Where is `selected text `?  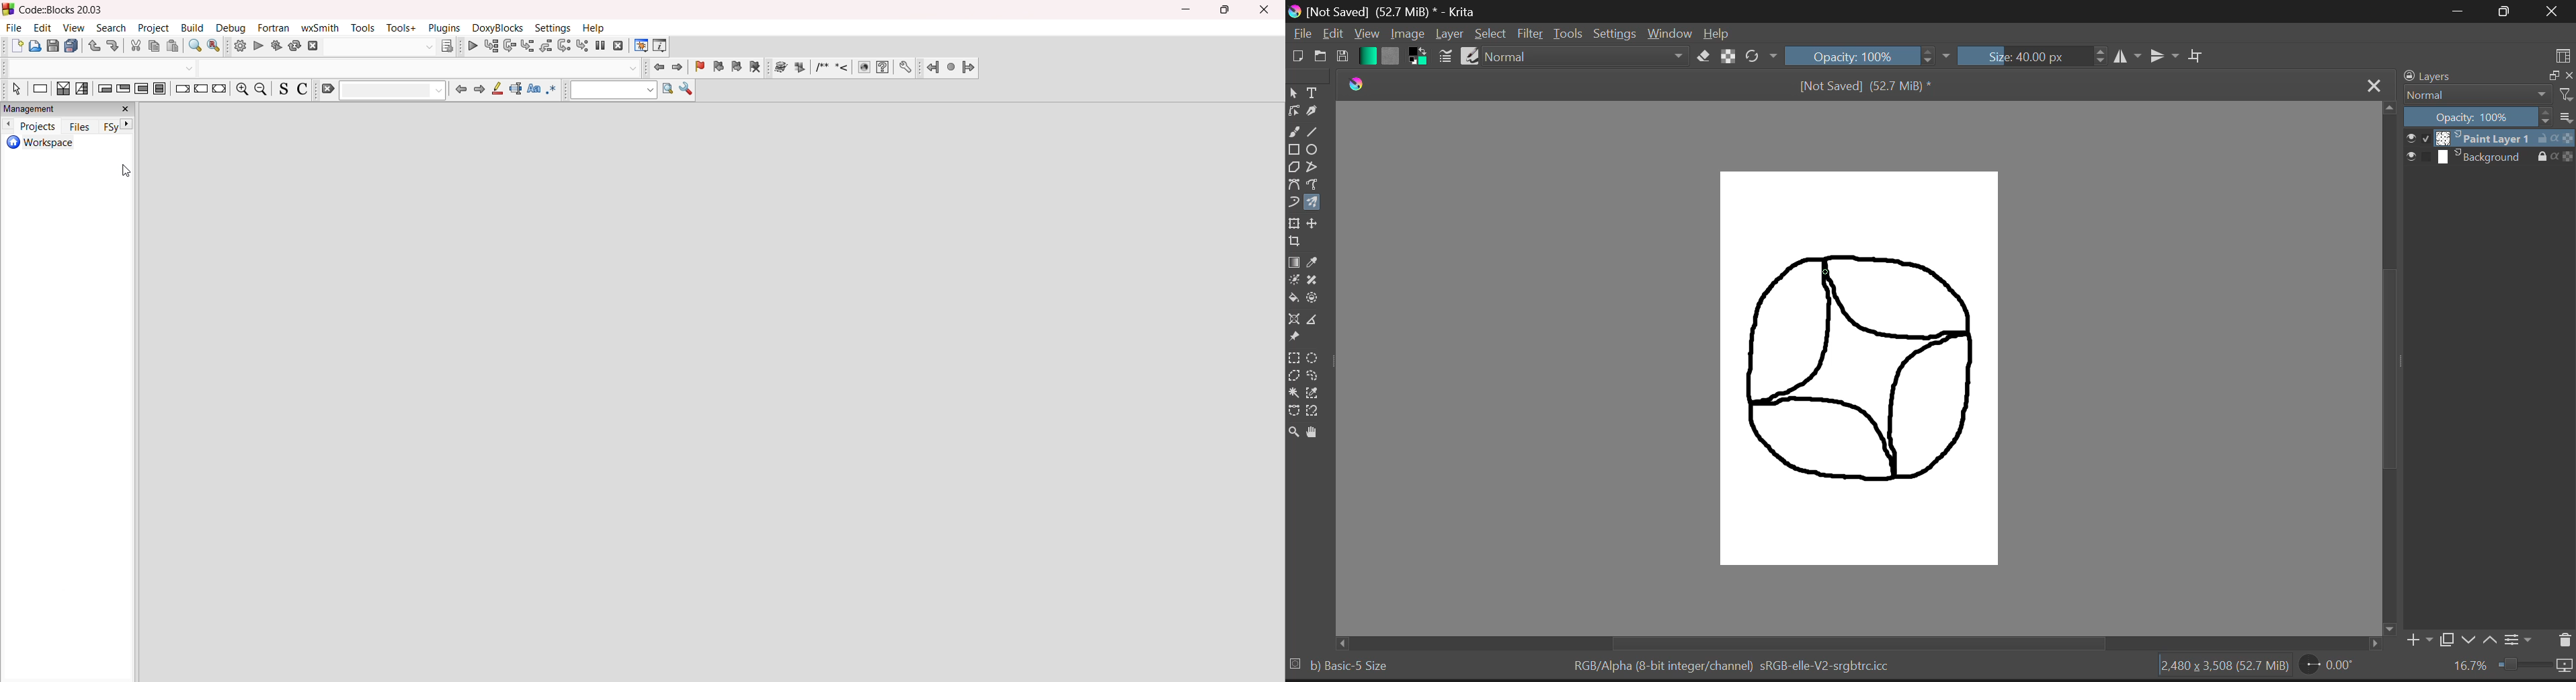 selected text  is located at coordinates (518, 90).